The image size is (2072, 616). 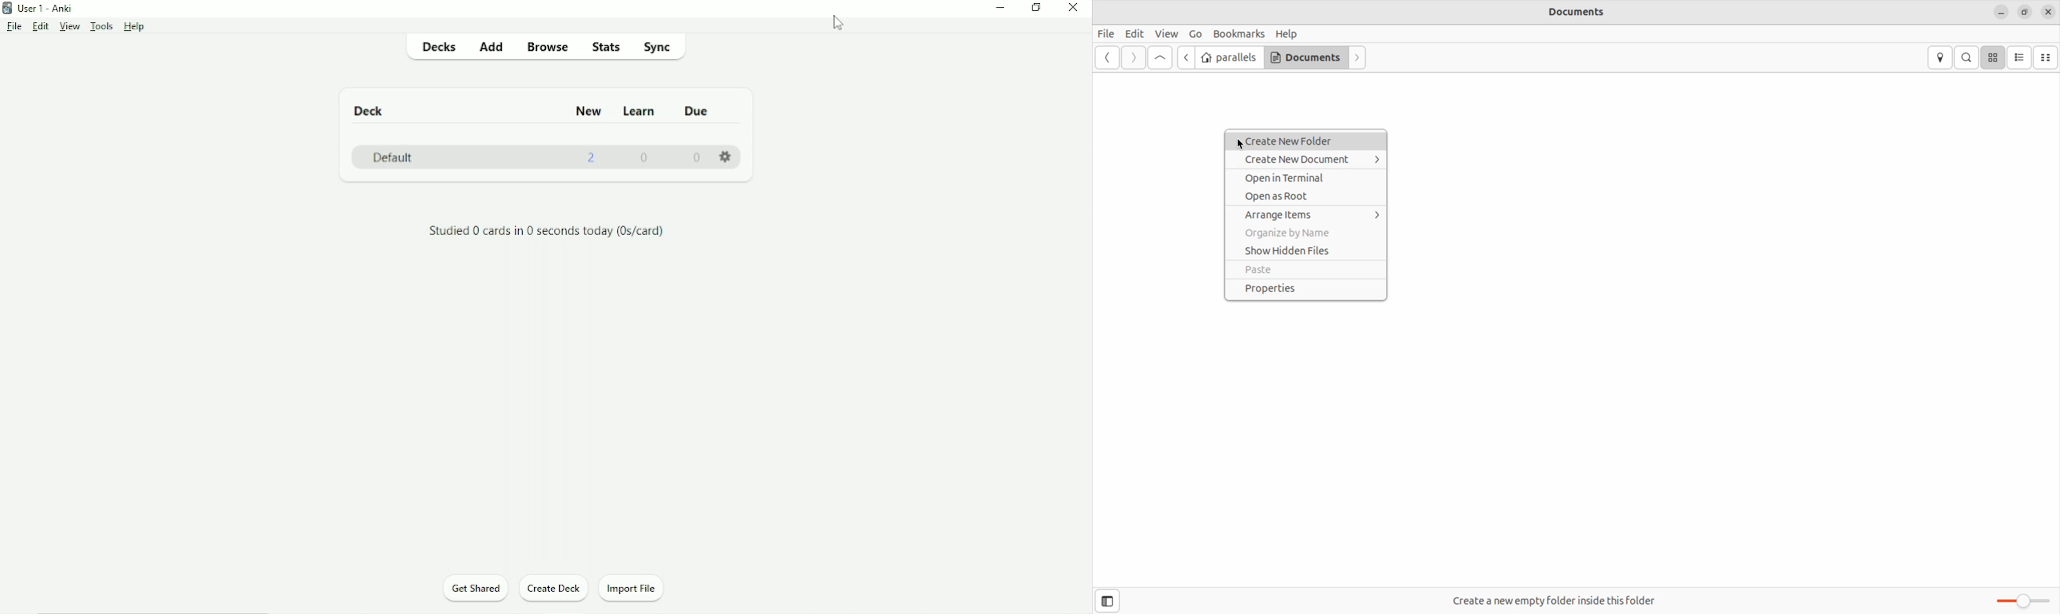 I want to click on search, so click(x=1967, y=57).